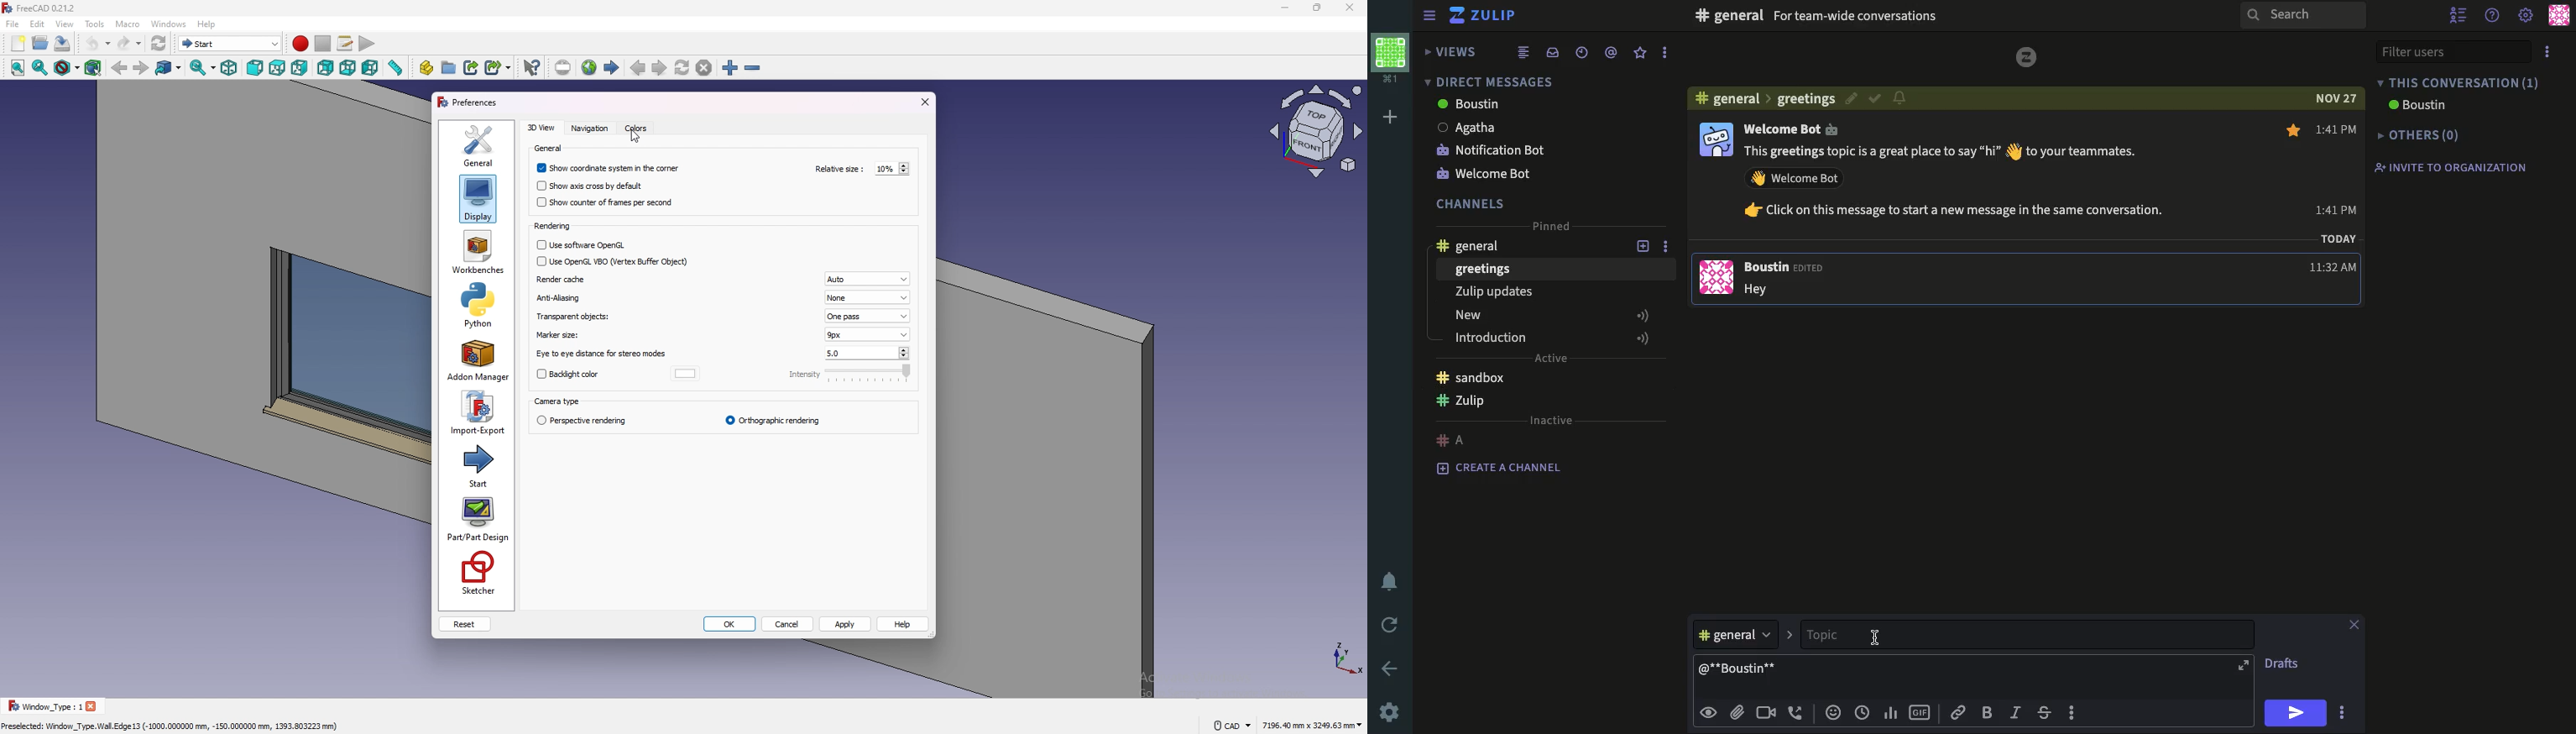 The height and width of the screenshot is (756, 2576). Describe the element at coordinates (300, 43) in the screenshot. I see `record macros` at that location.